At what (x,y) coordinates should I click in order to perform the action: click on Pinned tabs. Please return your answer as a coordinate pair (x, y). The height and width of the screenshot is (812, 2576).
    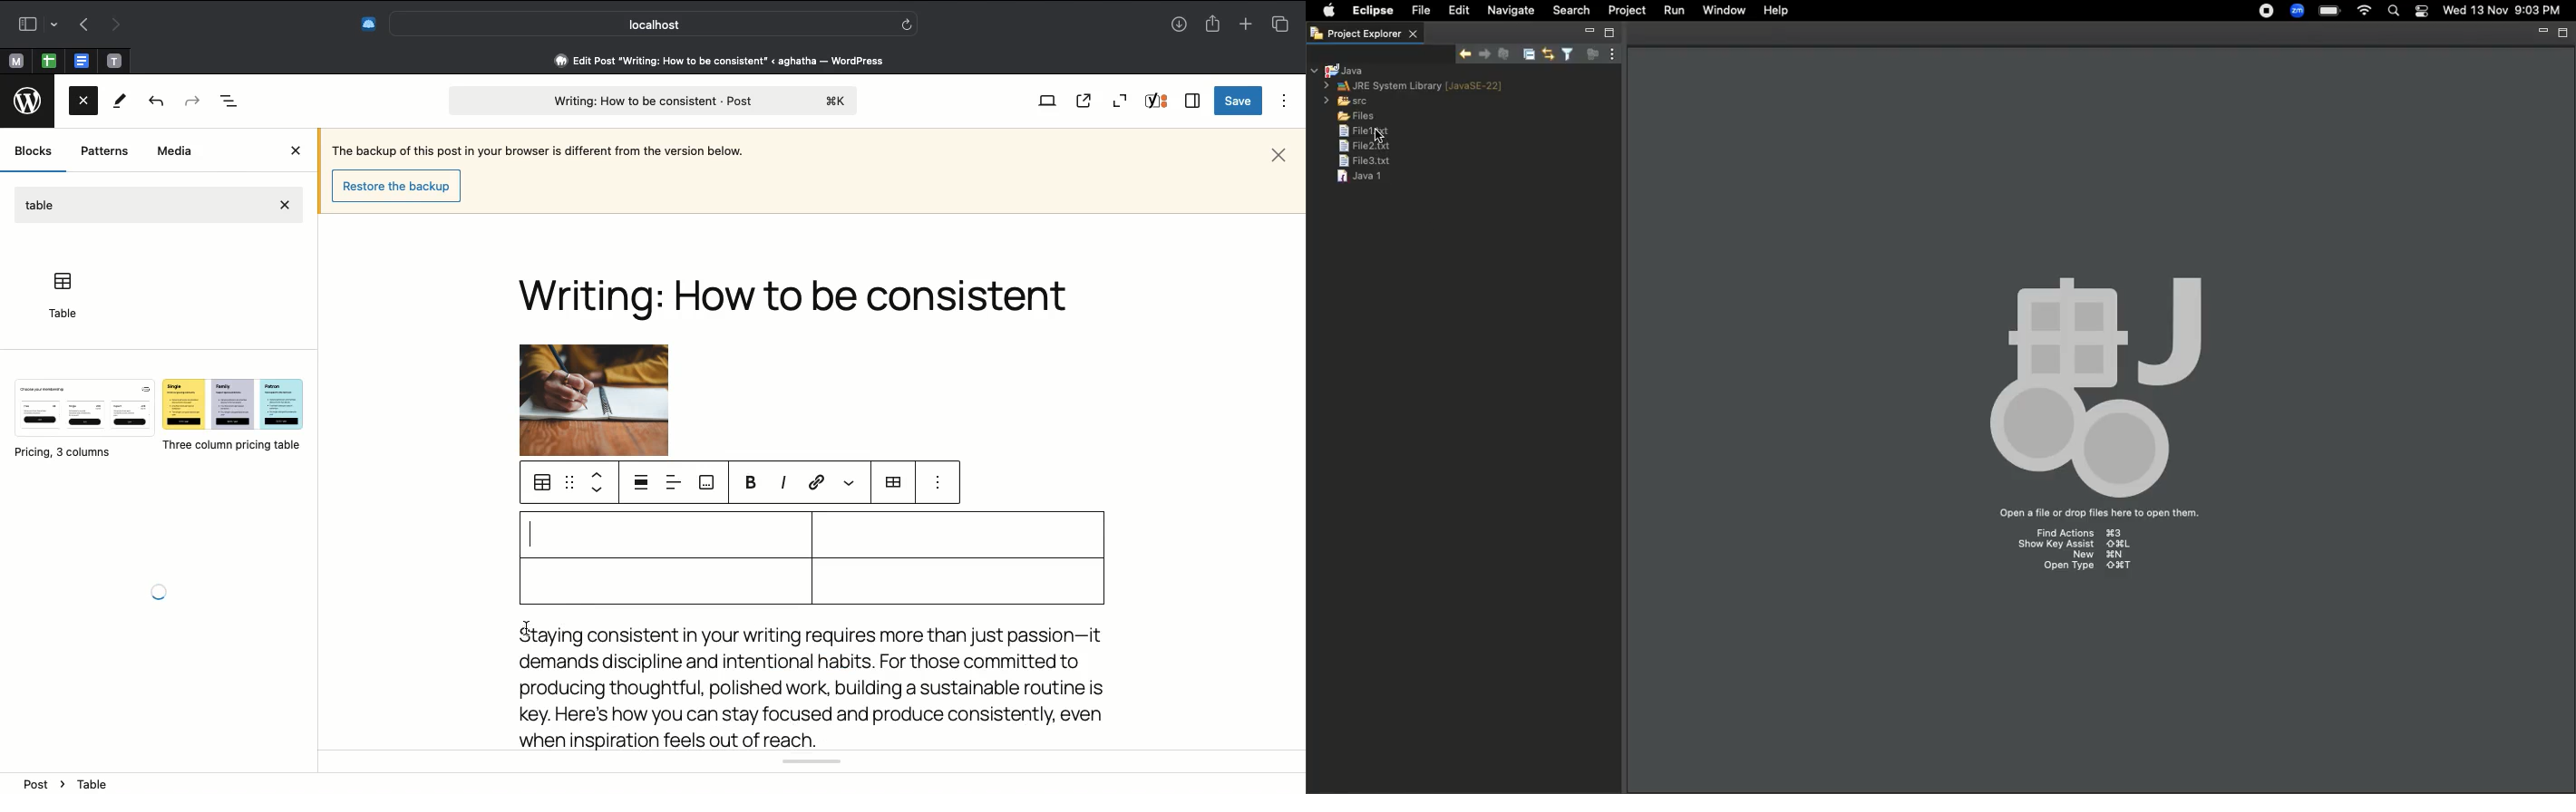
    Looking at the image, I should click on (81, 60).